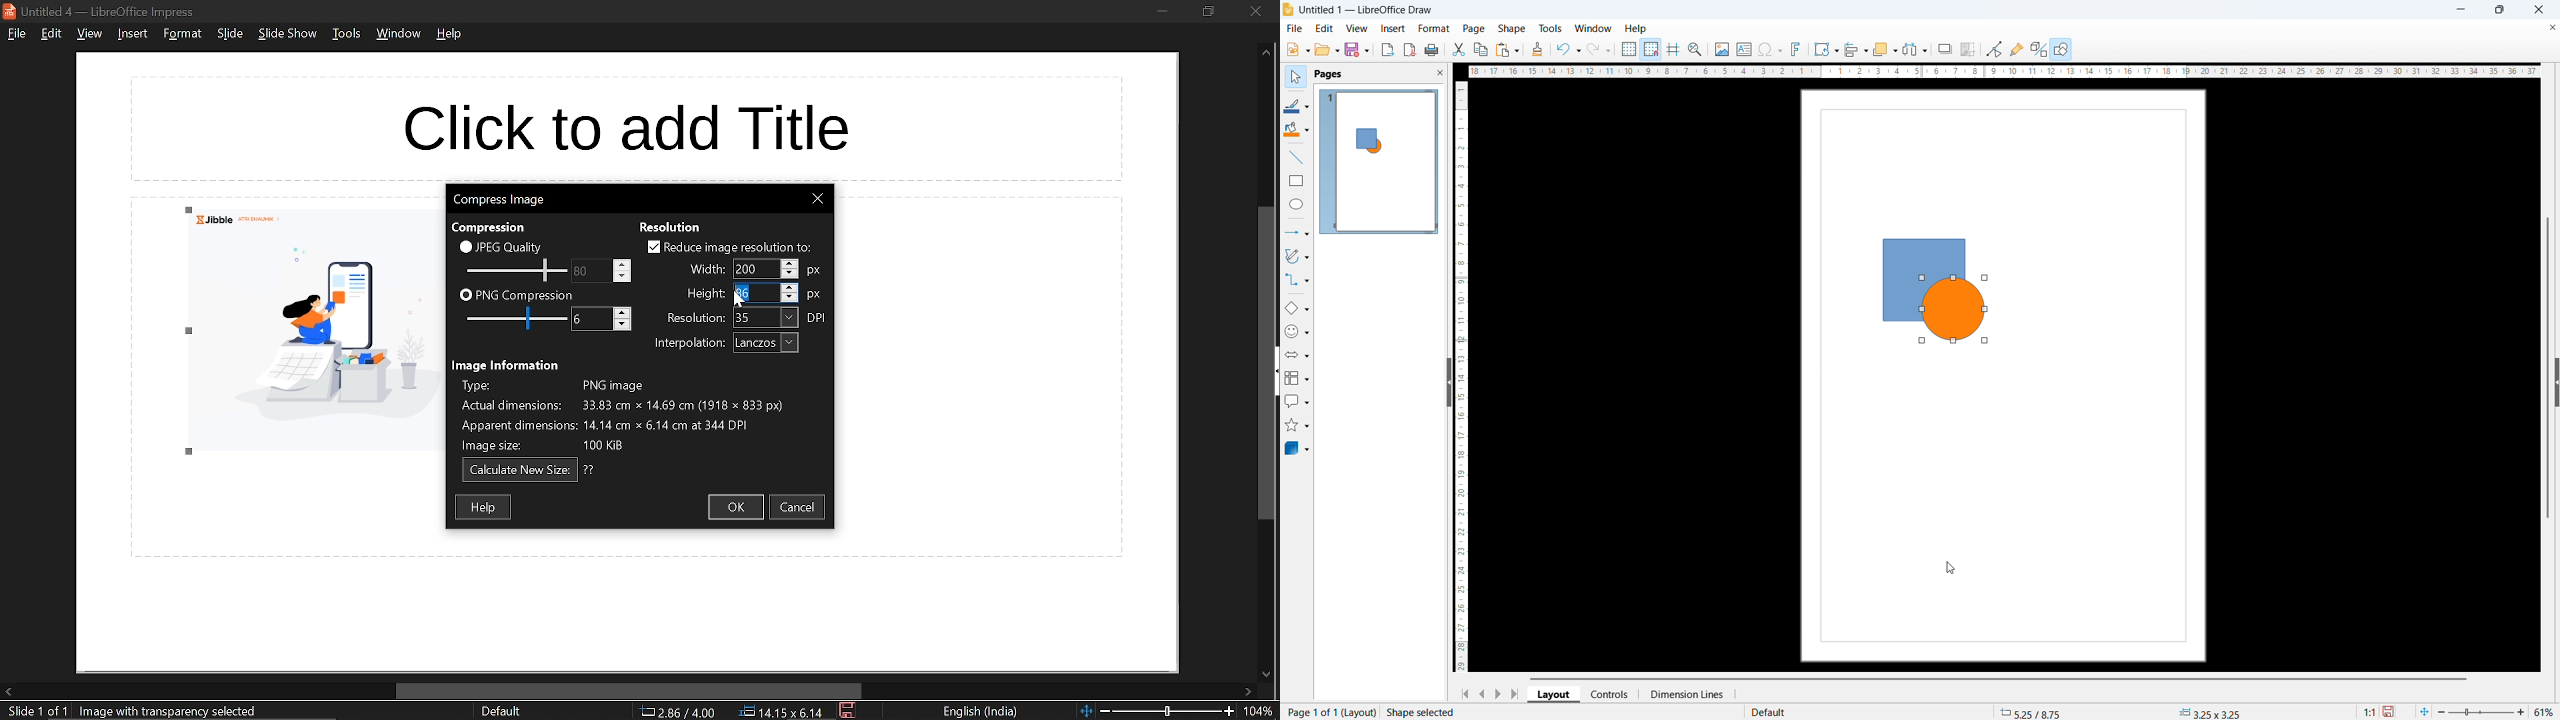  Describe the element at coordinates (2370, 712) in the screenshot. I see `scaling factor` at that location.